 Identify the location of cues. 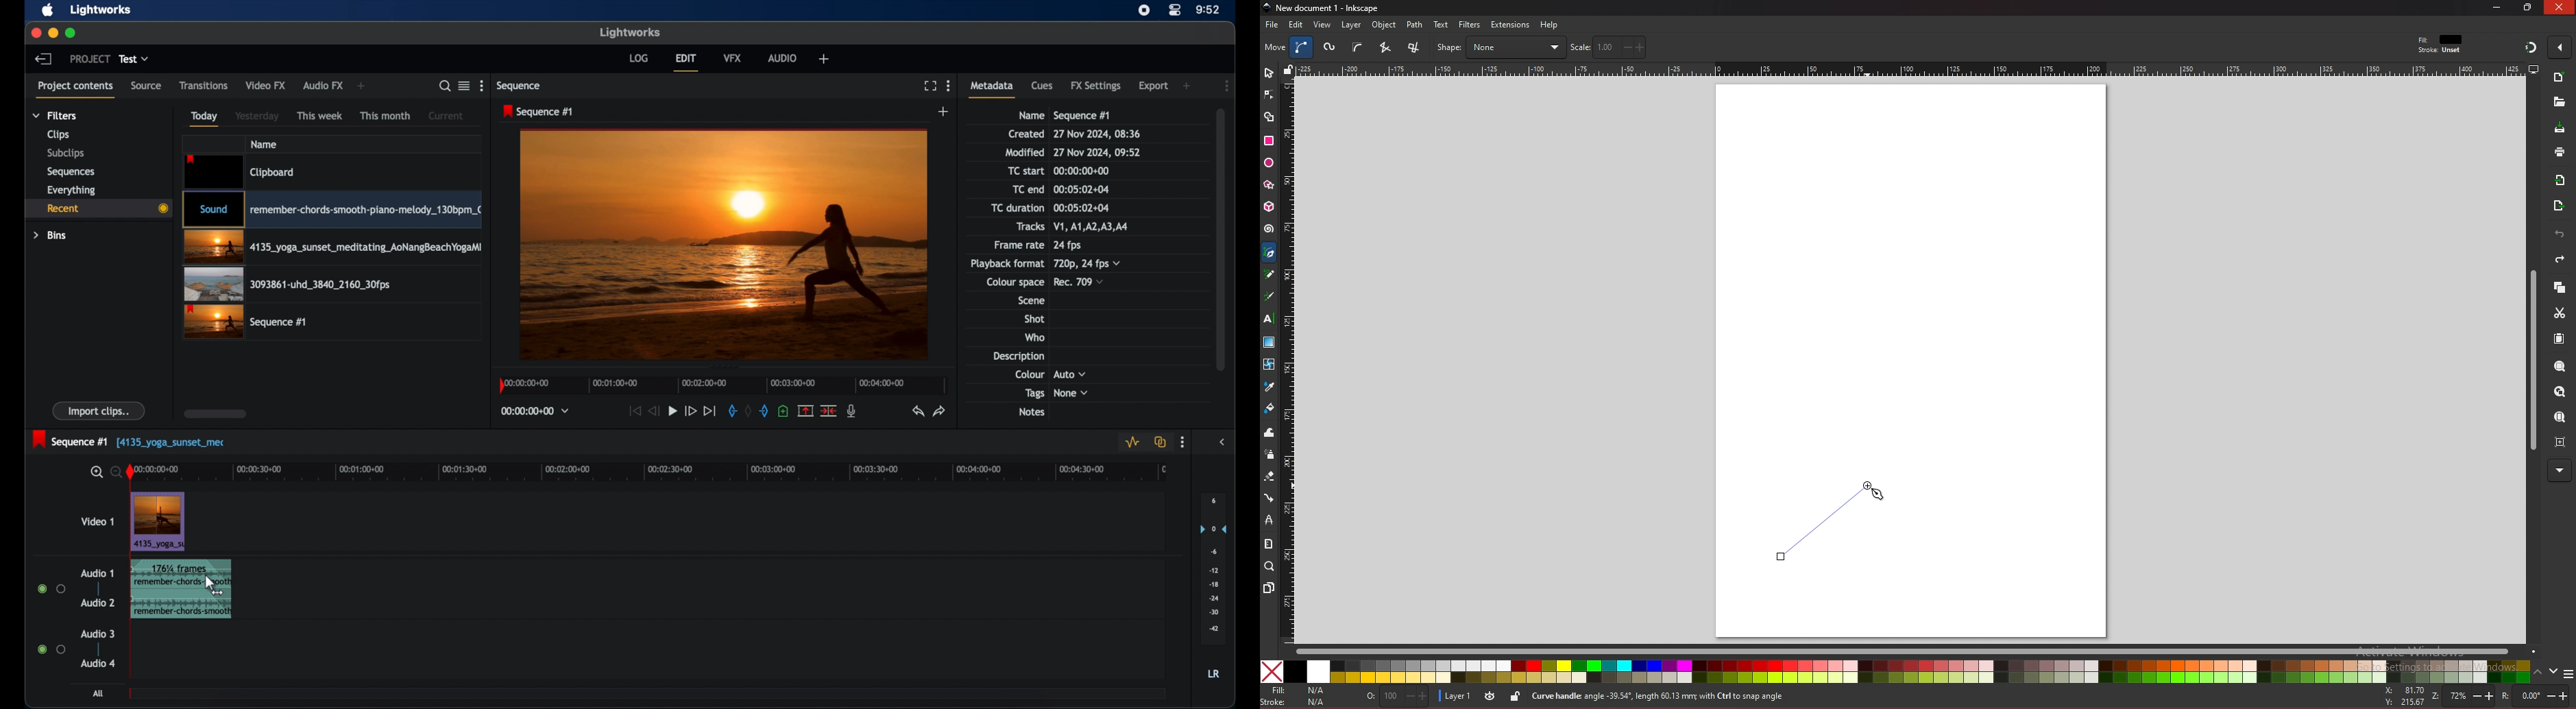
(1042, 85).